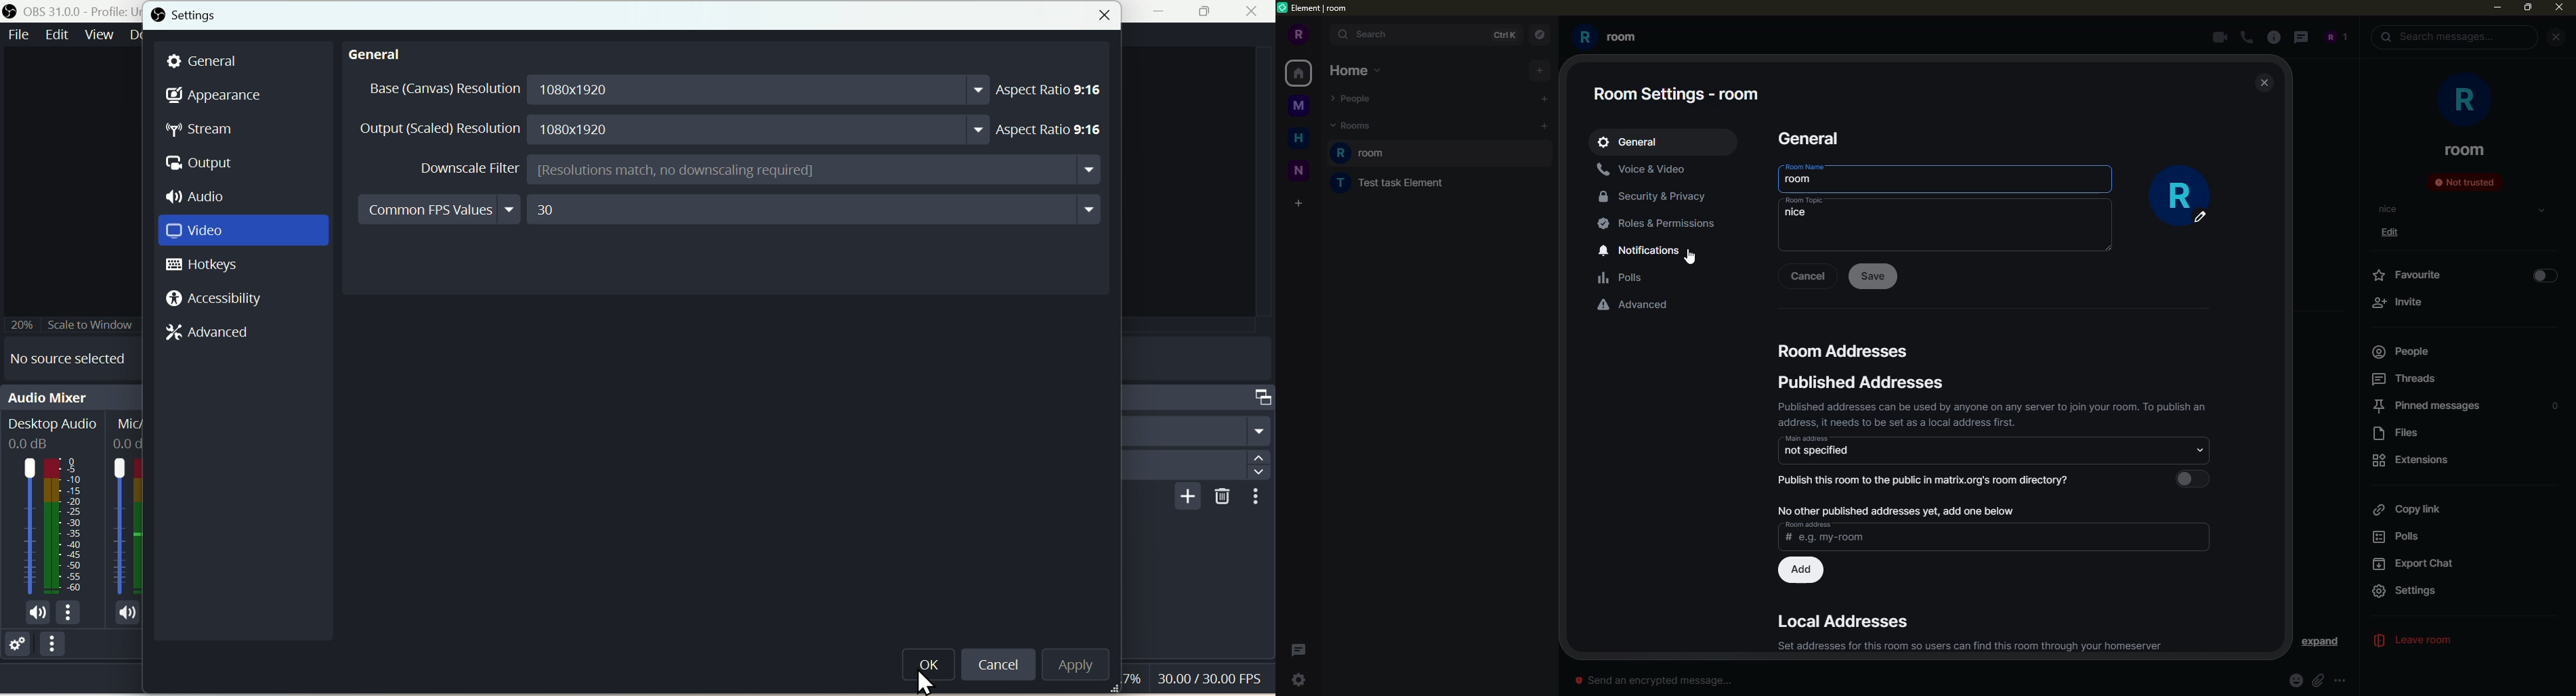  What do you see at coordinates (72, 11) in the screenshot?
I see `OBS 31.0 .0 profile untitled scenes new scenes` at bounding box center [72, 11].